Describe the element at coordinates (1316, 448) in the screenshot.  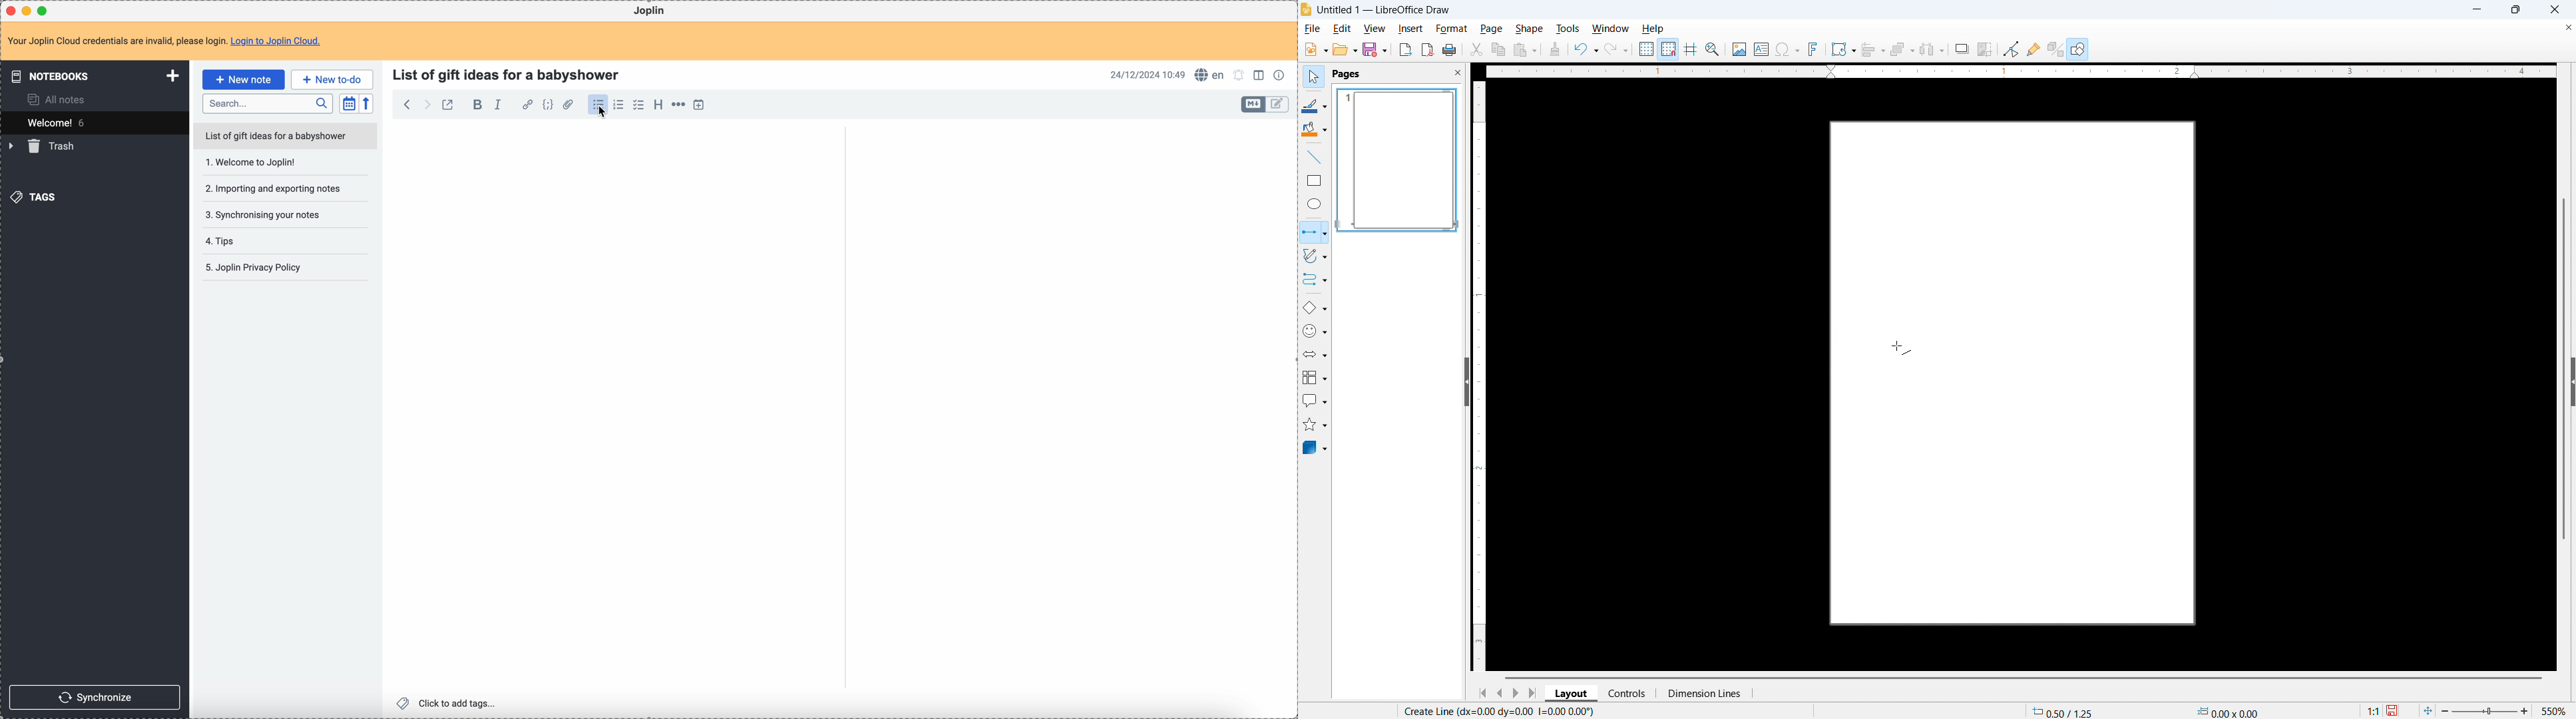
I see `3d objects` at that location.